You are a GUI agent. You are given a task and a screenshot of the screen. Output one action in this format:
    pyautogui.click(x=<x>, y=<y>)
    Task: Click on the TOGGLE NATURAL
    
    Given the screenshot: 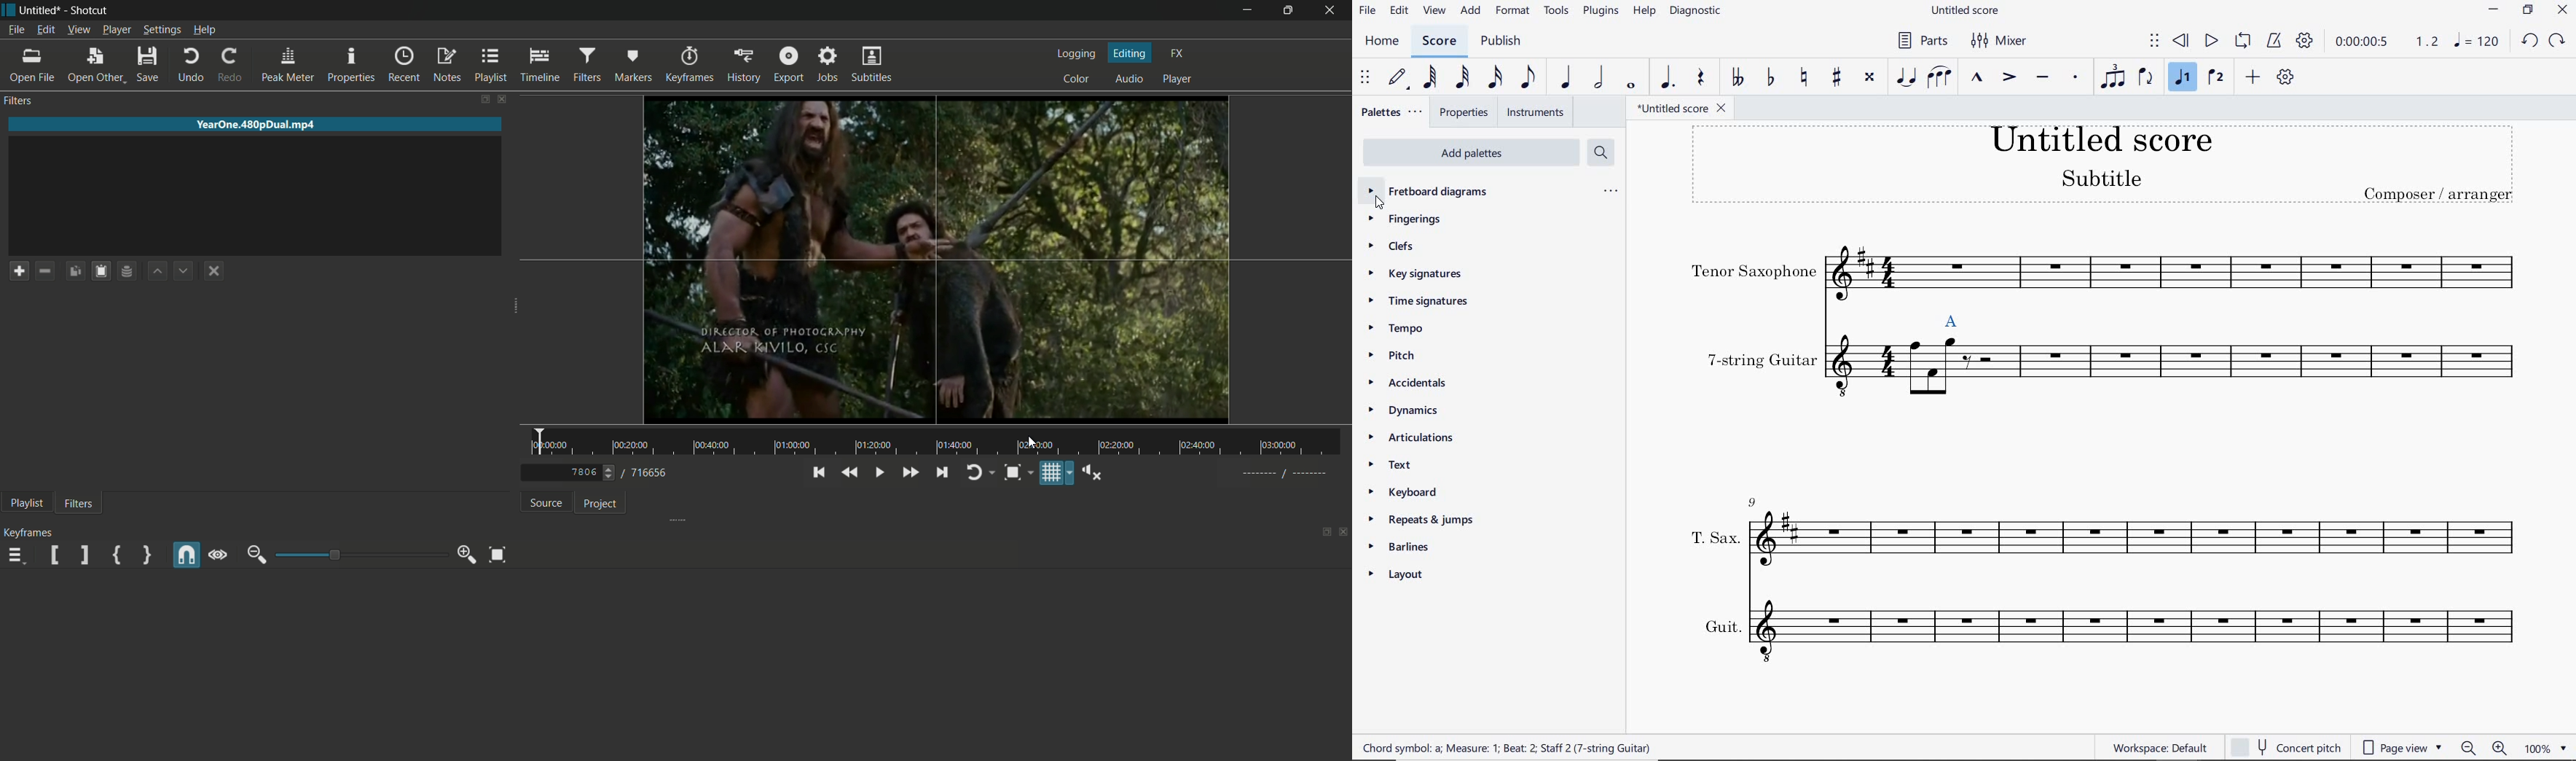 What is the action you would take?
    pyautogui.click(x=1804, y=78)
    